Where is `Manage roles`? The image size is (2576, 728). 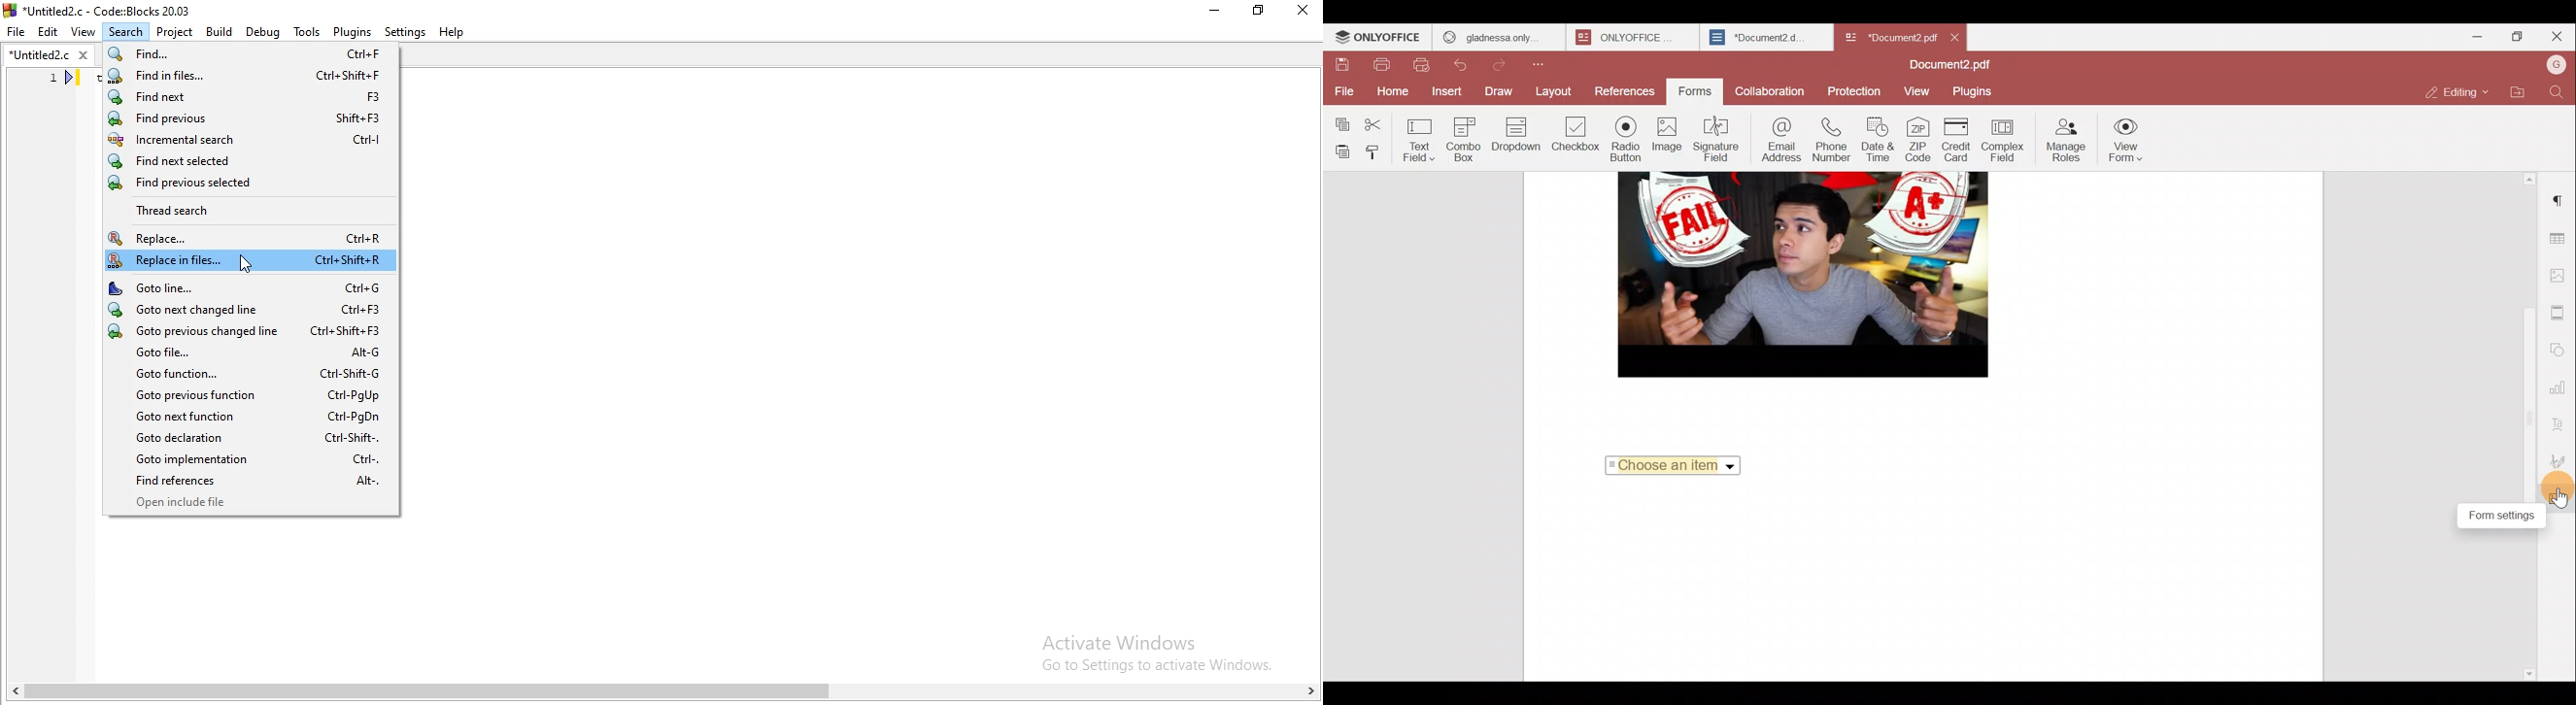
Manage roles is located at coordinates (2068, 139).